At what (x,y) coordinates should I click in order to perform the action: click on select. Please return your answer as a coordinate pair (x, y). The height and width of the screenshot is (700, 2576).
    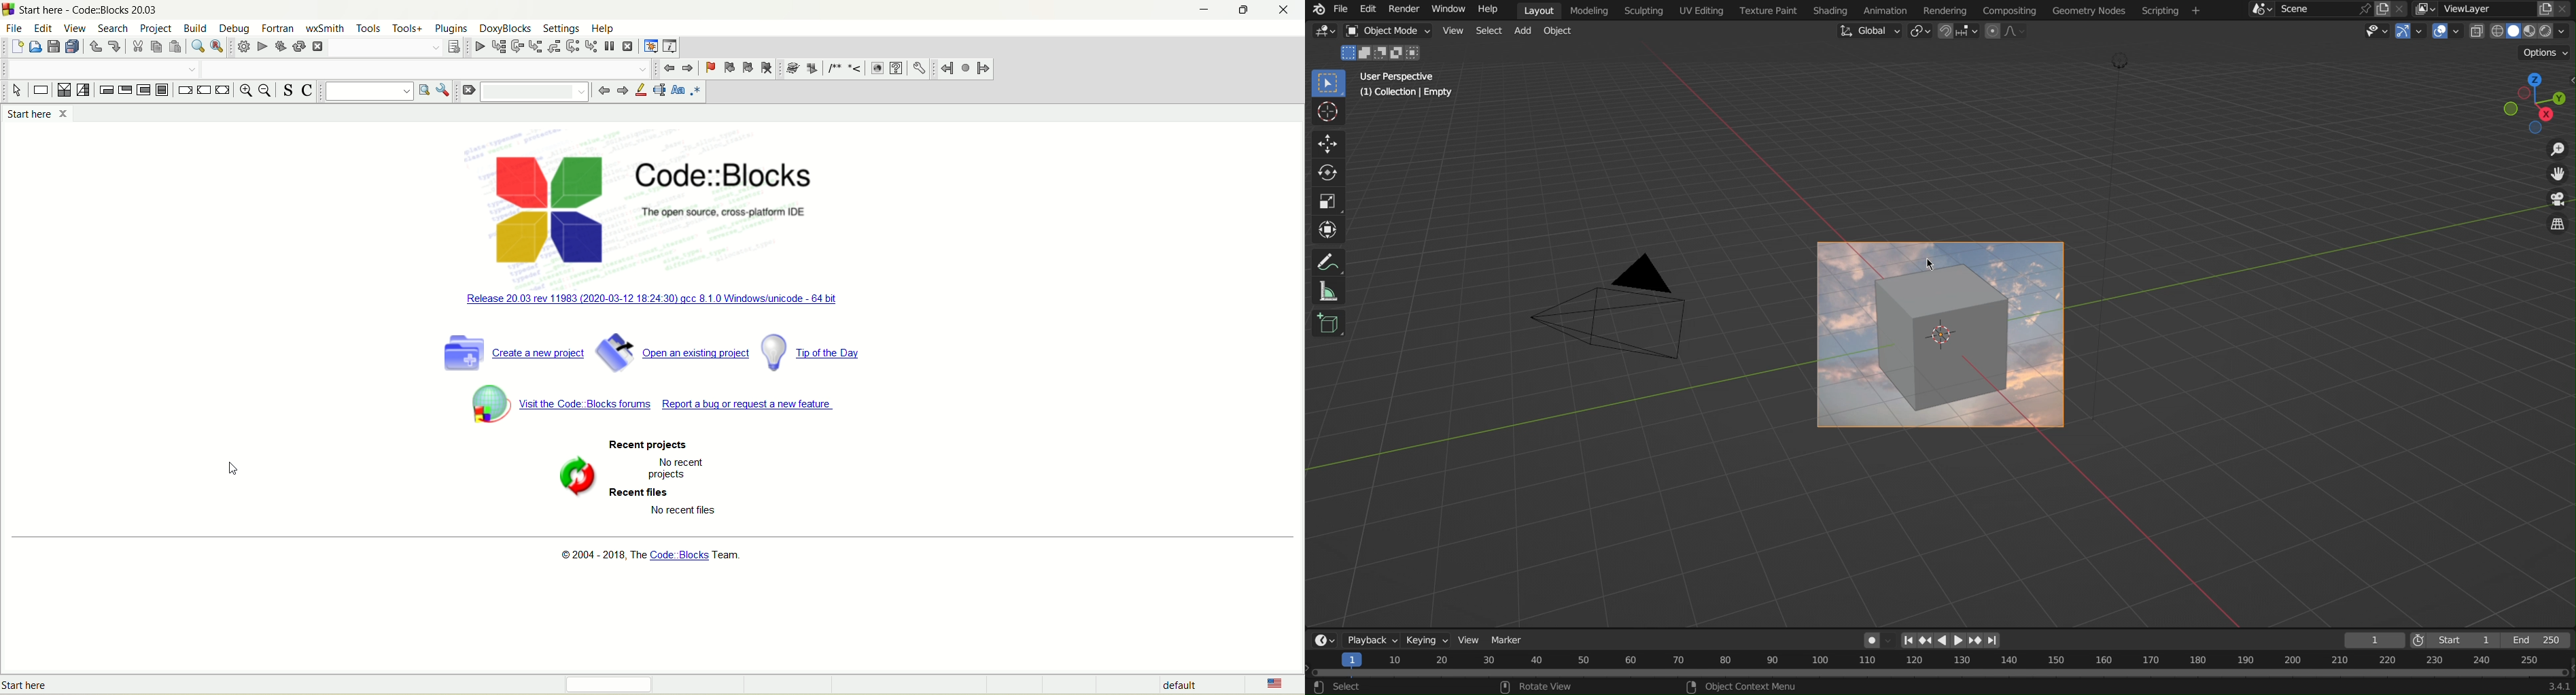
    Looking at the image, I should click on (18, 90).